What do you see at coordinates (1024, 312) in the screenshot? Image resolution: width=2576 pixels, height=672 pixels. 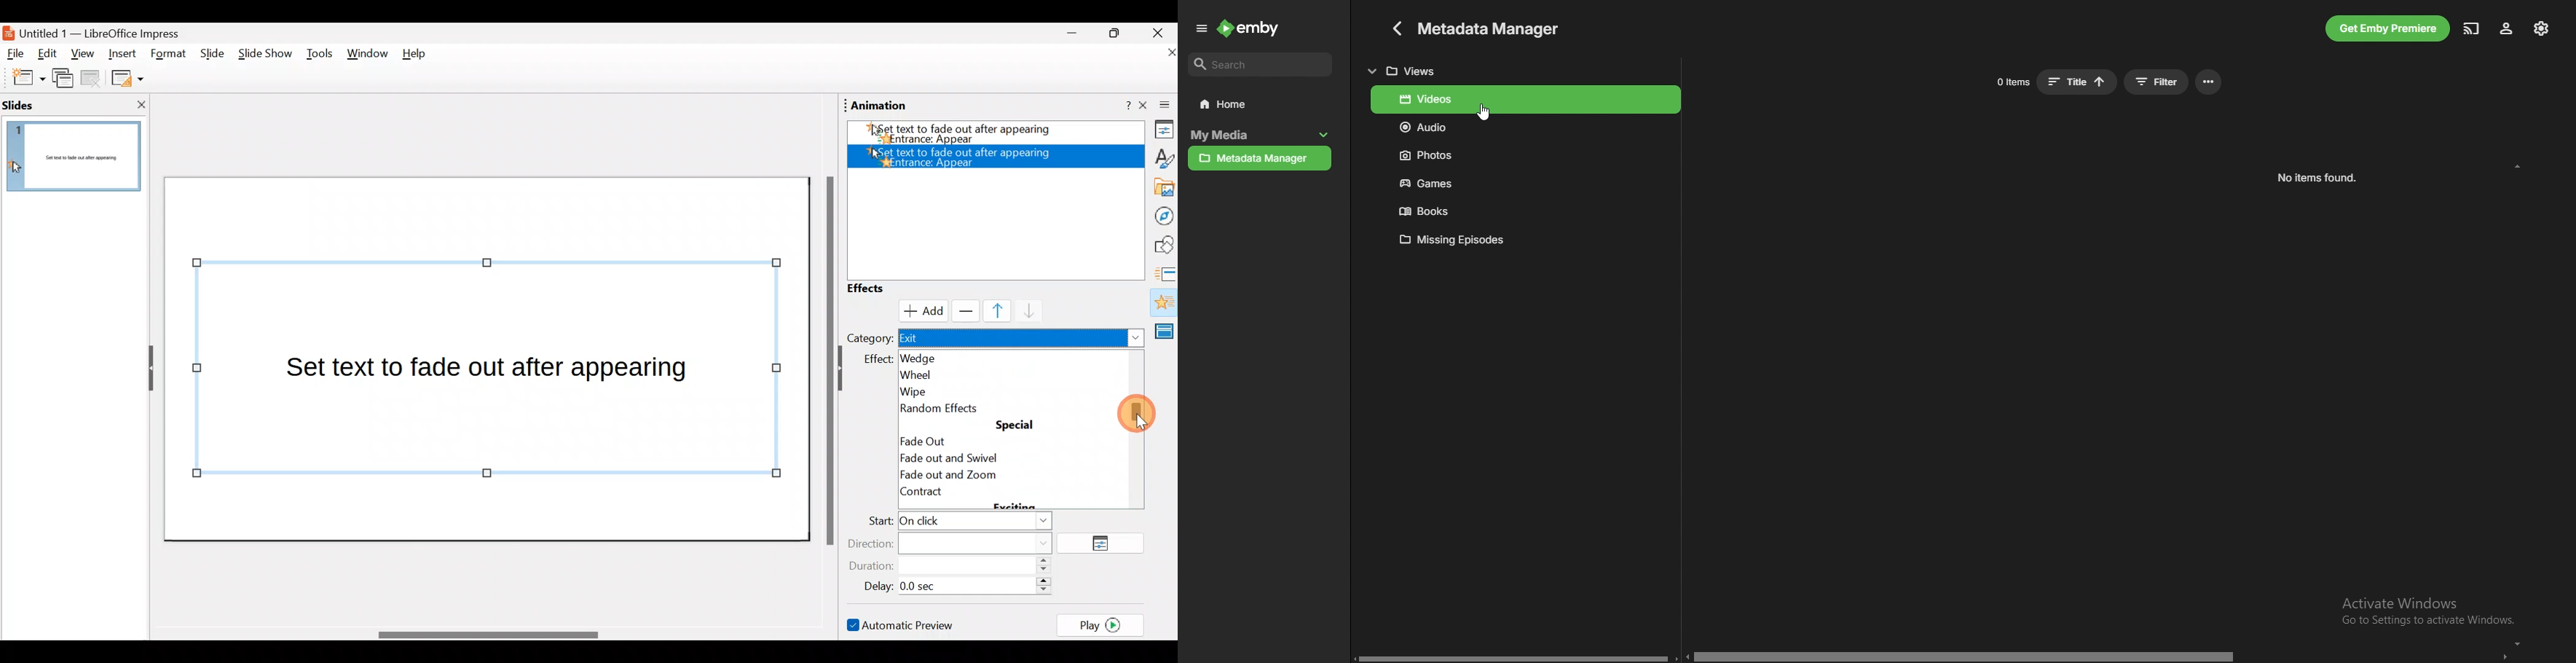 I see `Move down` at bounding box center [1024, 312].